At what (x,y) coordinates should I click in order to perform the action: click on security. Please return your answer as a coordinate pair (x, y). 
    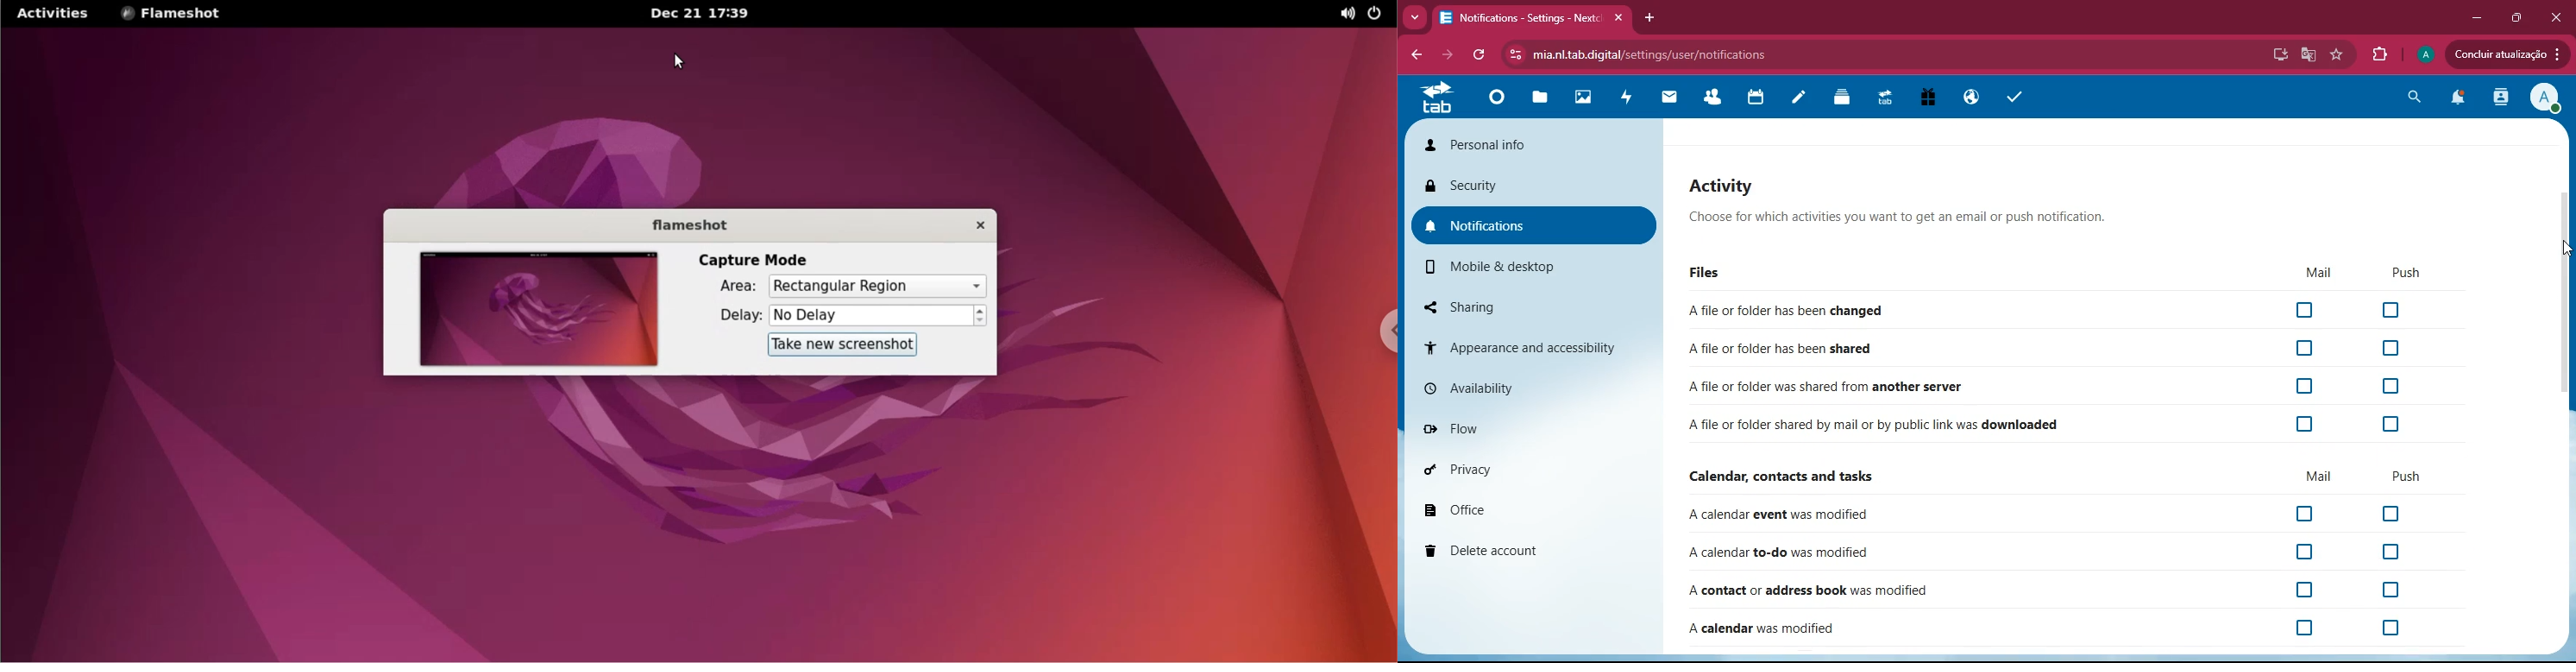
    Looking at the image, I should click on (1536, 187).